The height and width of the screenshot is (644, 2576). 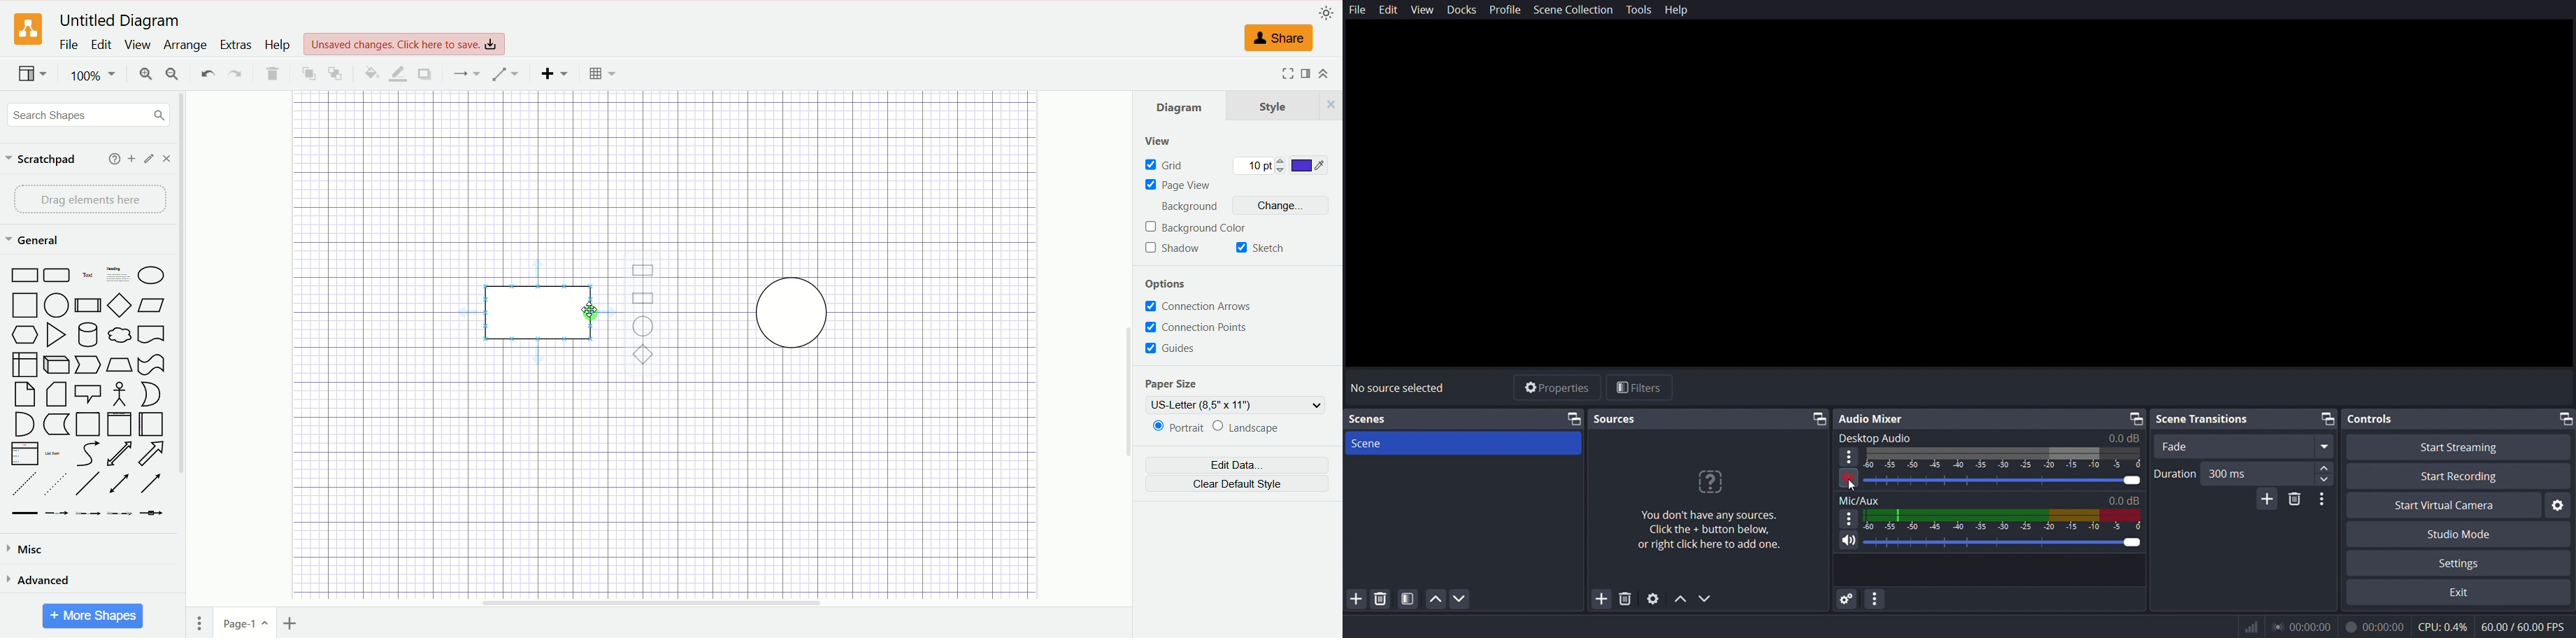 I want to click on options, so click(x=1849, y=521).